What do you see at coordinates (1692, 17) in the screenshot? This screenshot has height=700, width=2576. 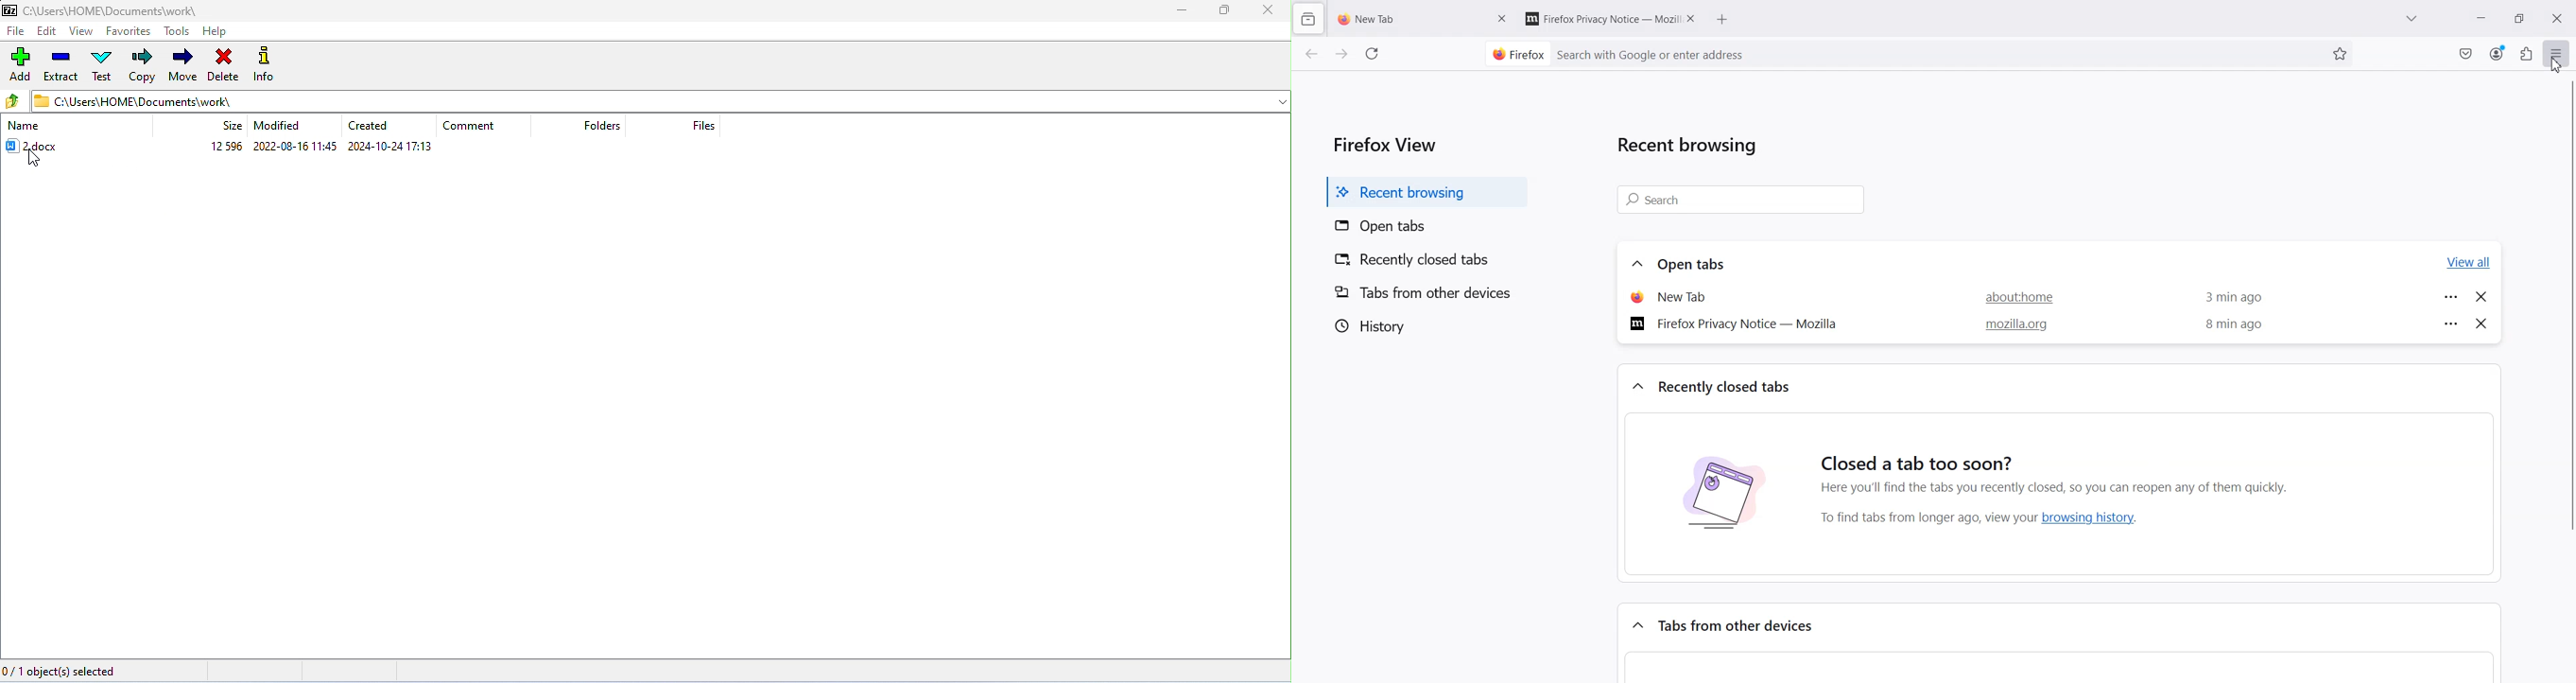 I see `Close Tab` at bounding box center [1692, 17].